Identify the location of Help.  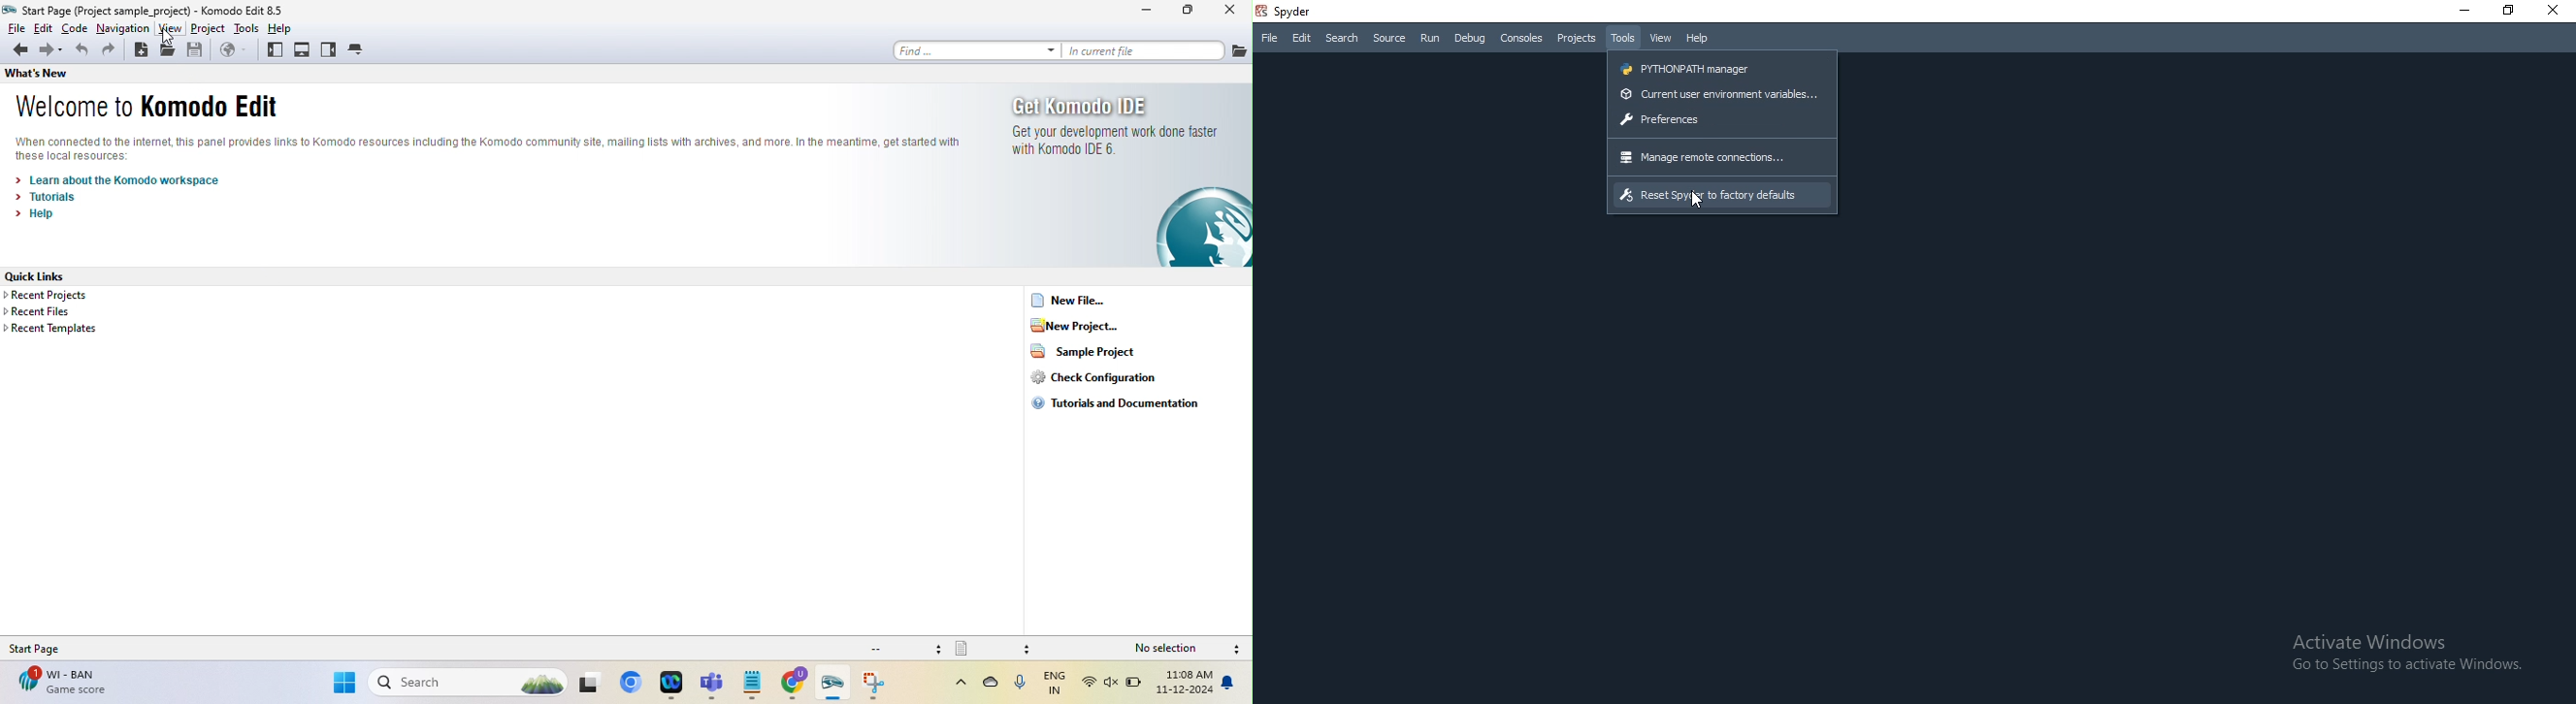
(1699, 41).